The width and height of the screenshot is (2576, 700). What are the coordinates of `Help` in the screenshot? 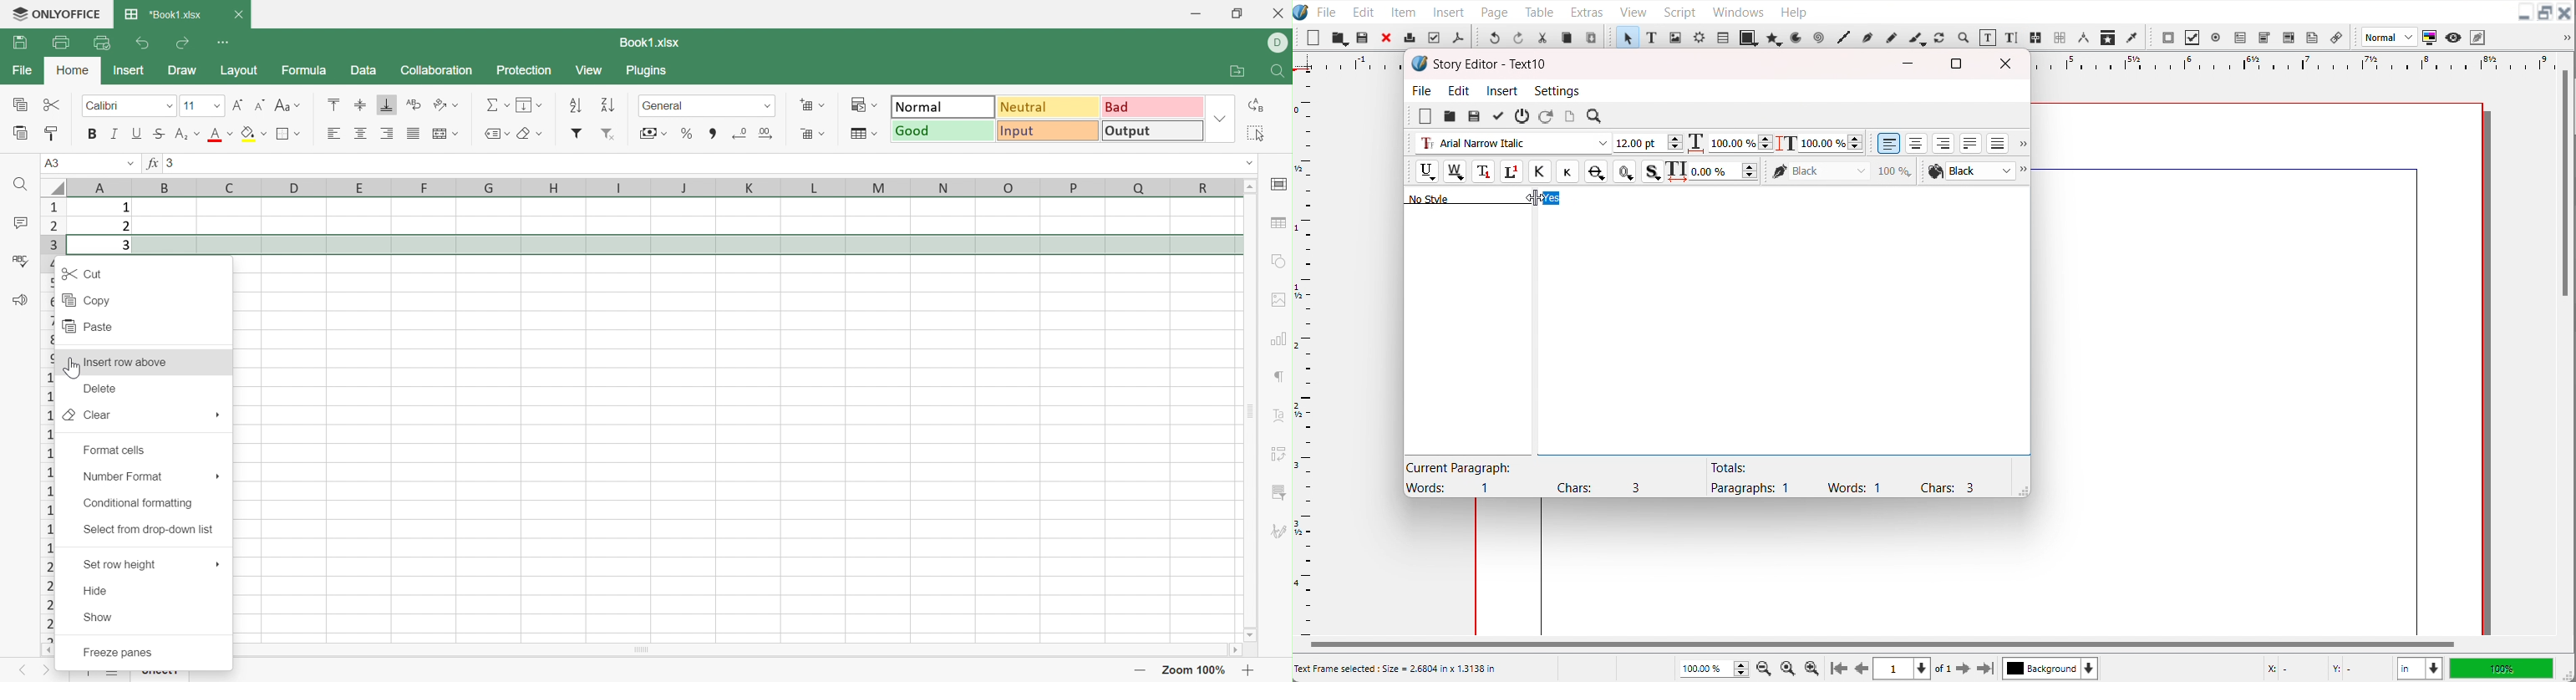 It's located at (1793, 11).